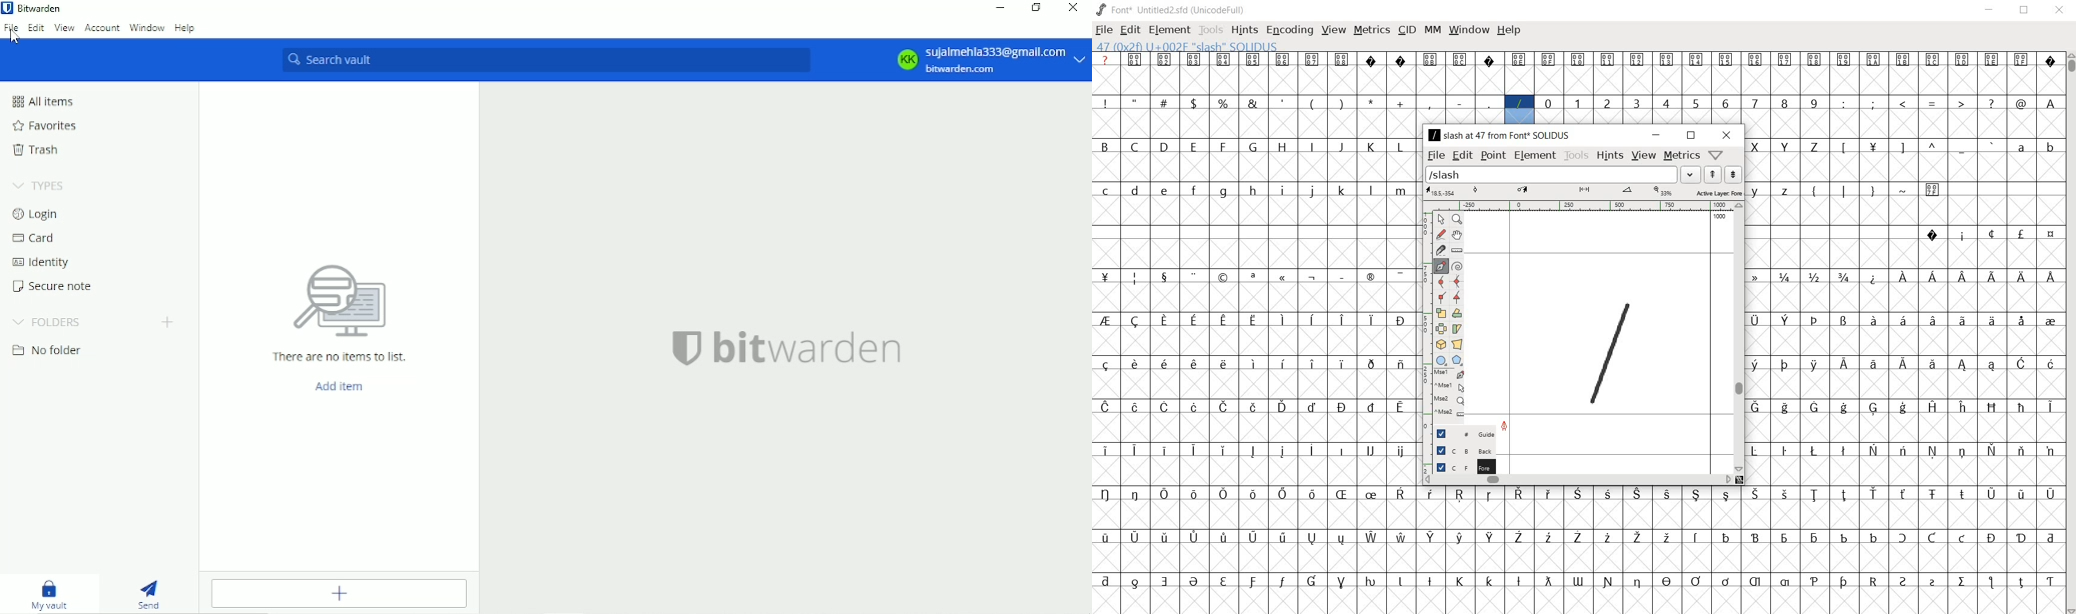 Image resolution: width=2100 pixels, height=616 pixels. What do you see at coordinates (1906, 255) in the screenshot?
I see `empty cells` at bounding box center [1906, 255].